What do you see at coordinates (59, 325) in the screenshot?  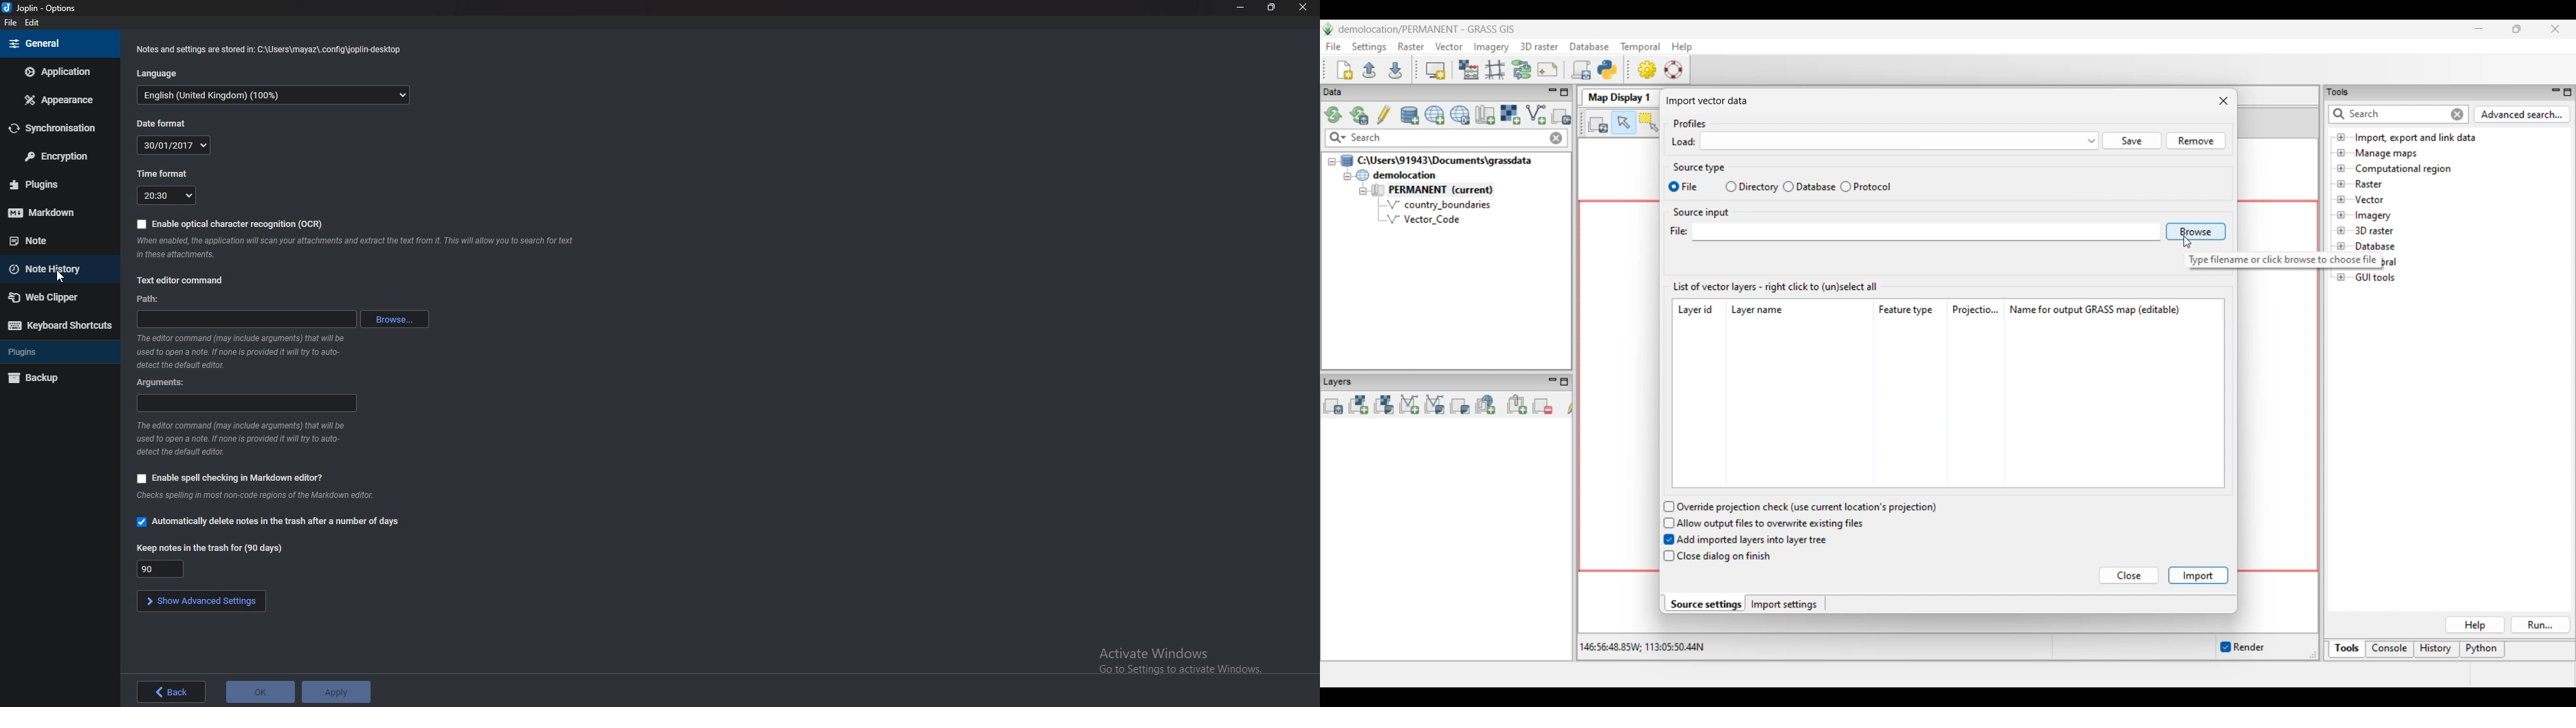 I see `Keyboard shortcuts` at bounding box center [59, 325].